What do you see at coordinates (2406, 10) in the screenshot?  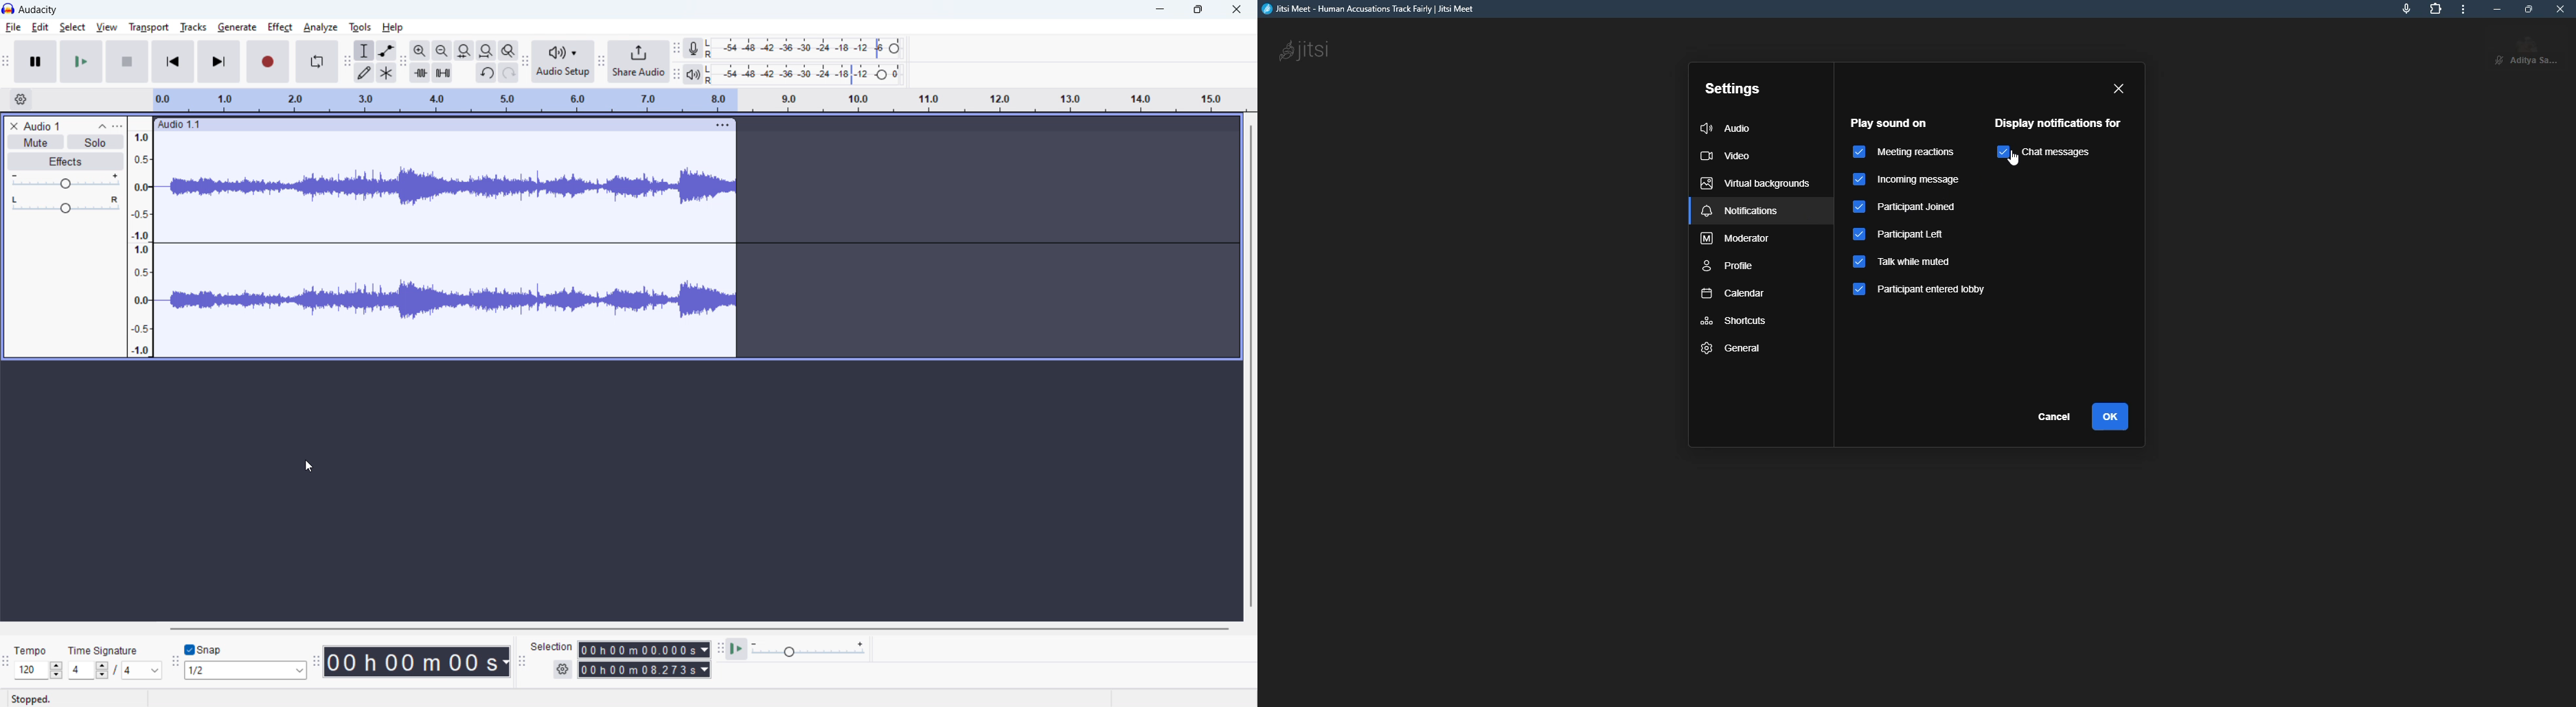 I see `mic` at bounding box center [2406, 10].